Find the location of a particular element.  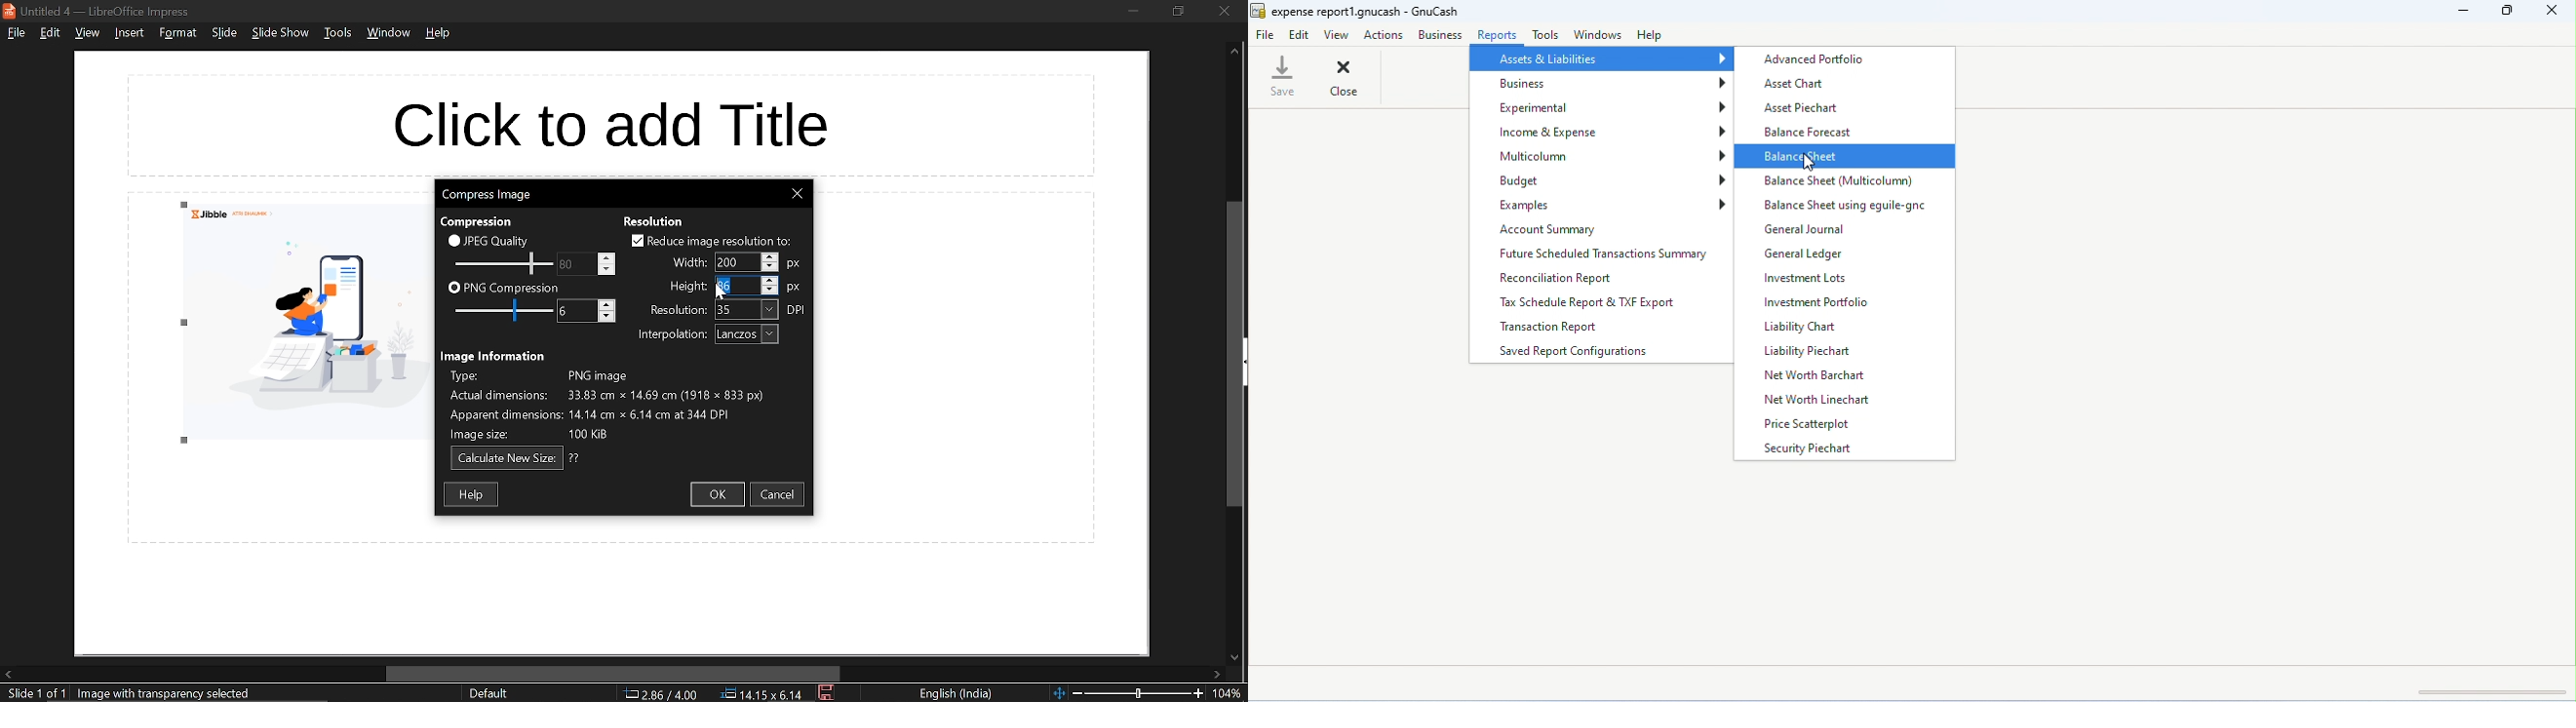

decrease width is located at coordinates (770, 267).